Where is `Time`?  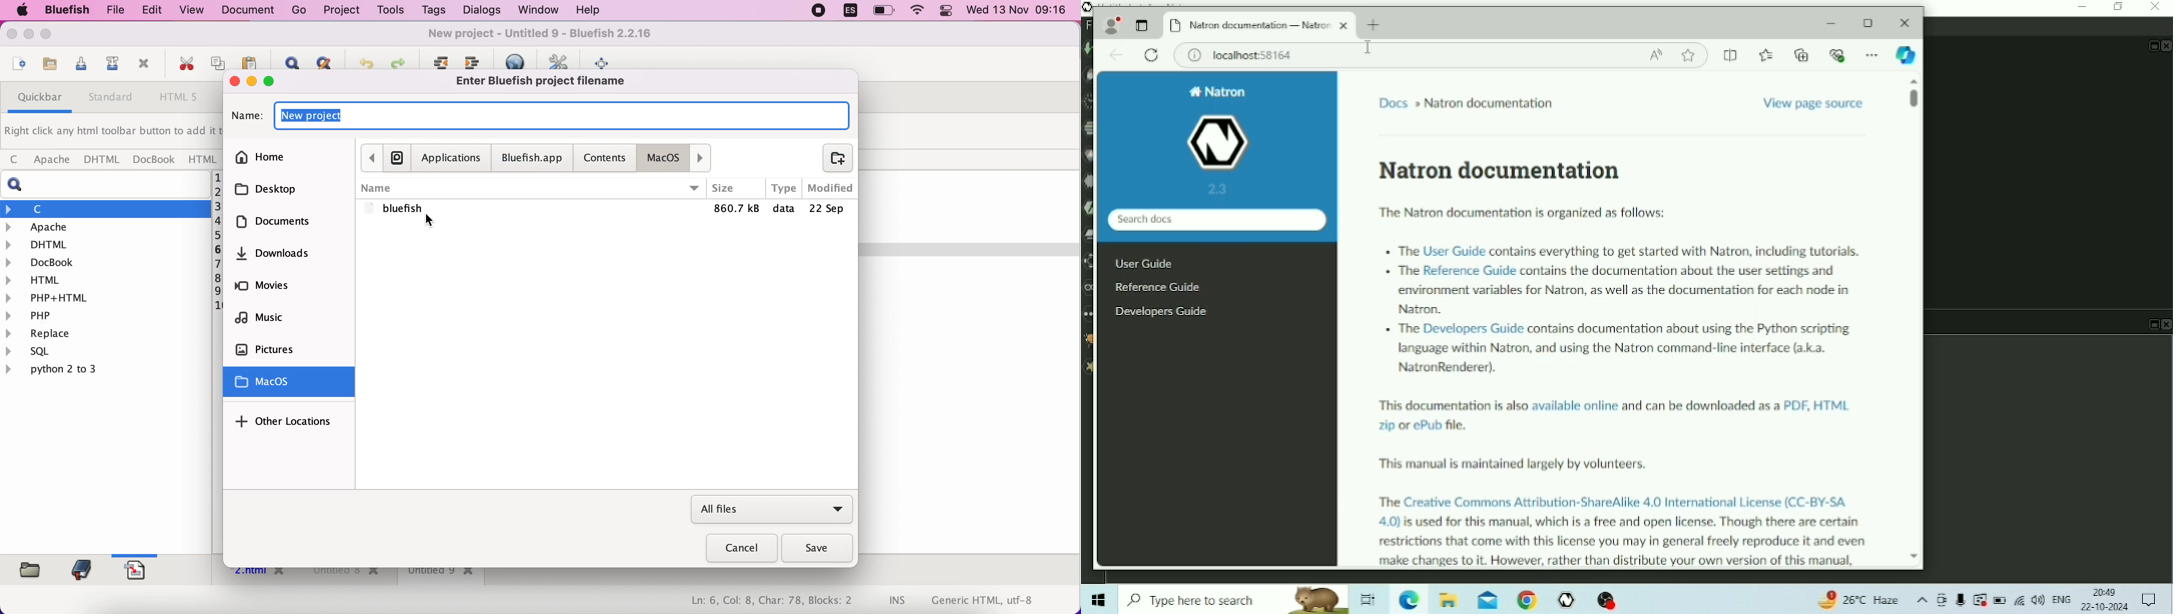
Time is located at coordinates (2105, 592).